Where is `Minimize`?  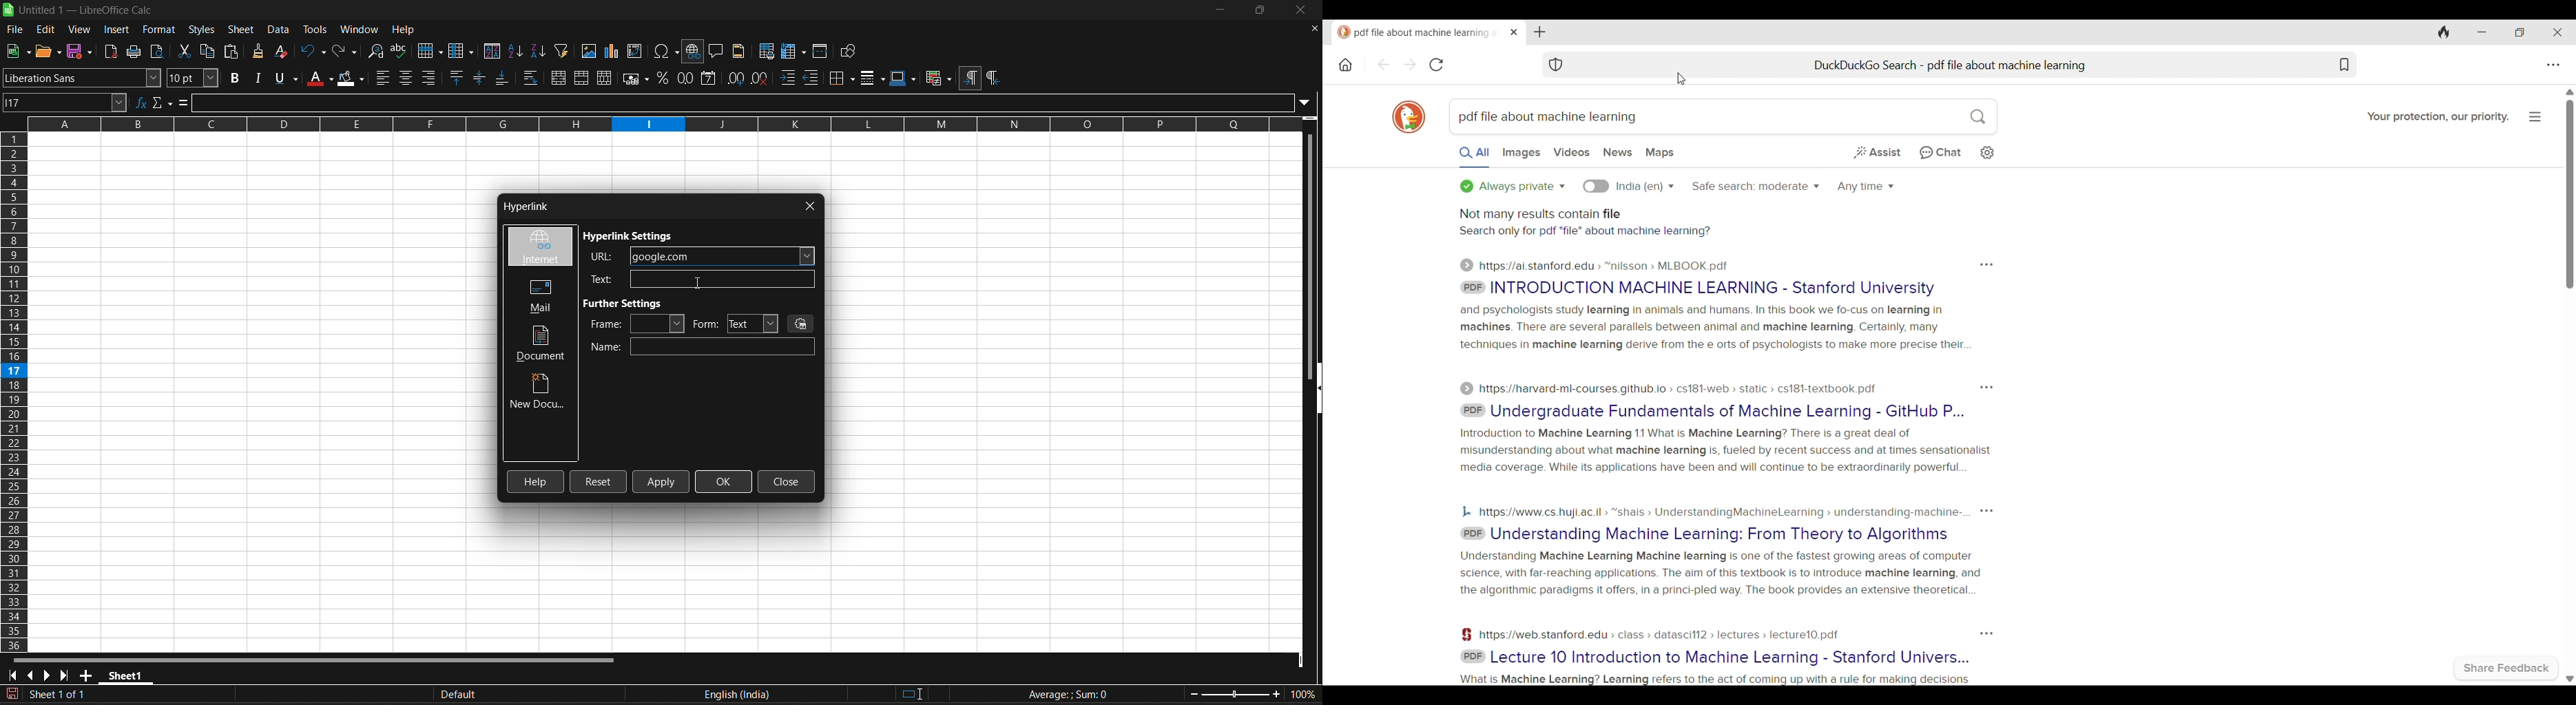
Minimize is located at coordinates (2481, 32).